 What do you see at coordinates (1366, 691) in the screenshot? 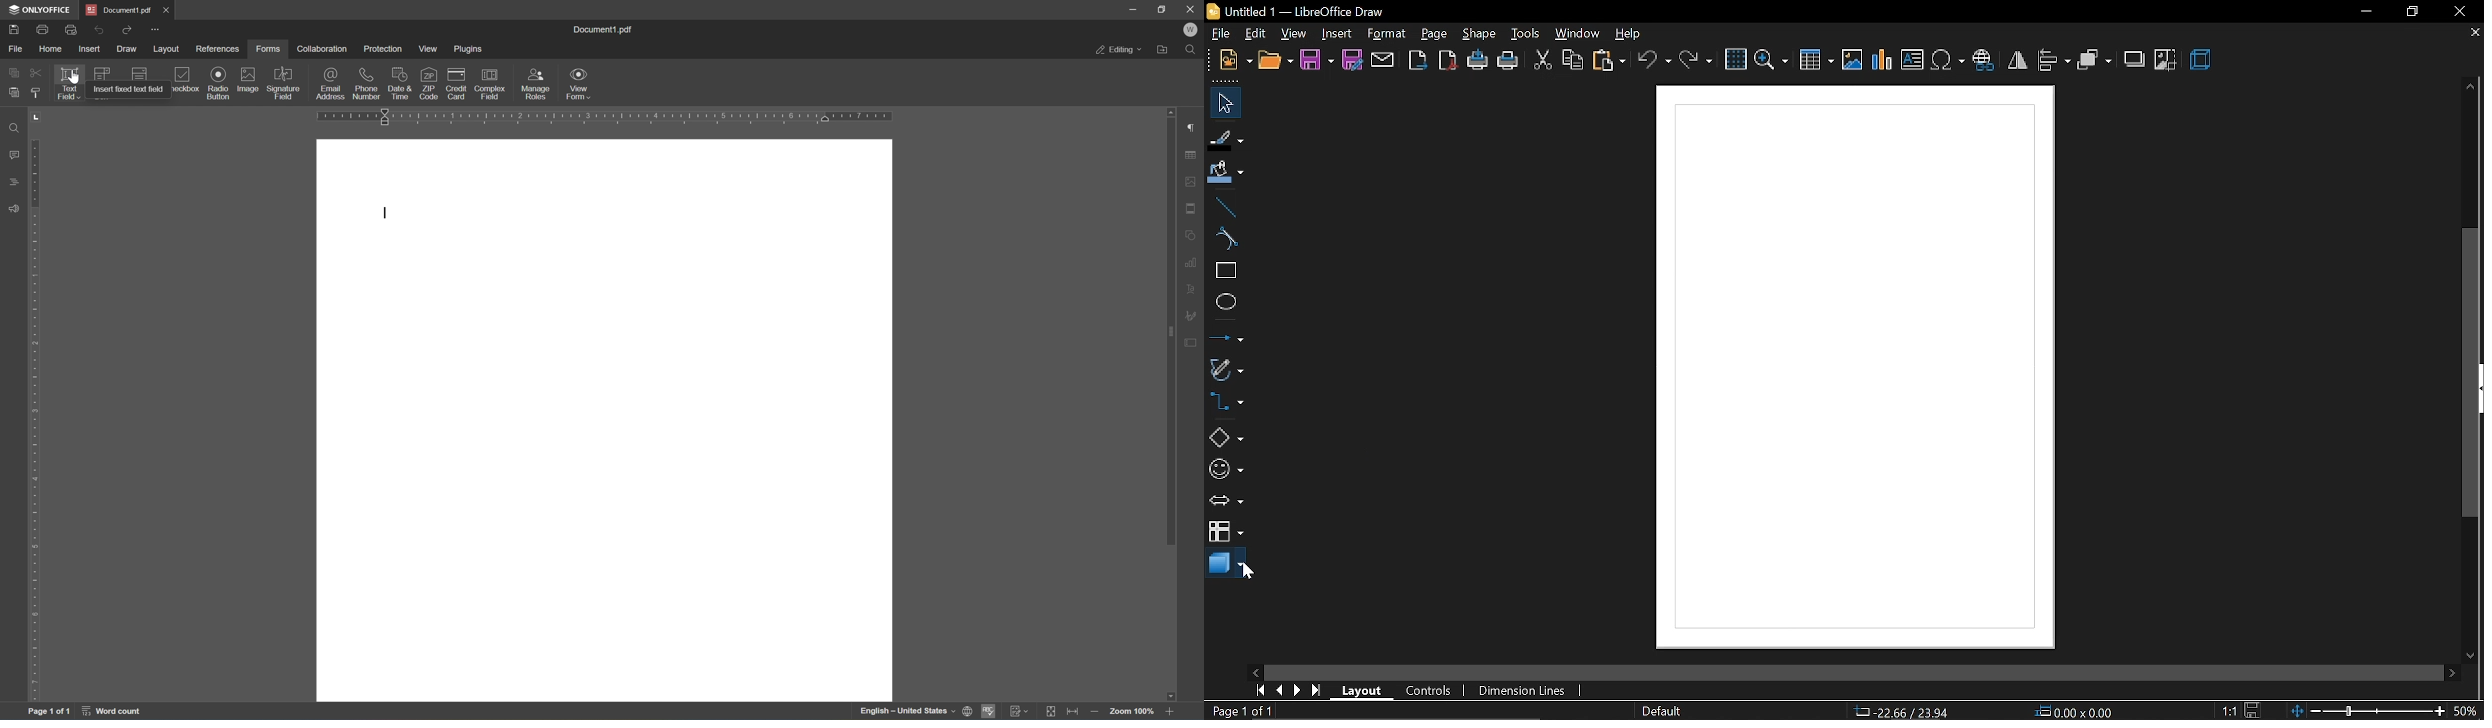
I see `layout` at bounding box center [1366, 691].